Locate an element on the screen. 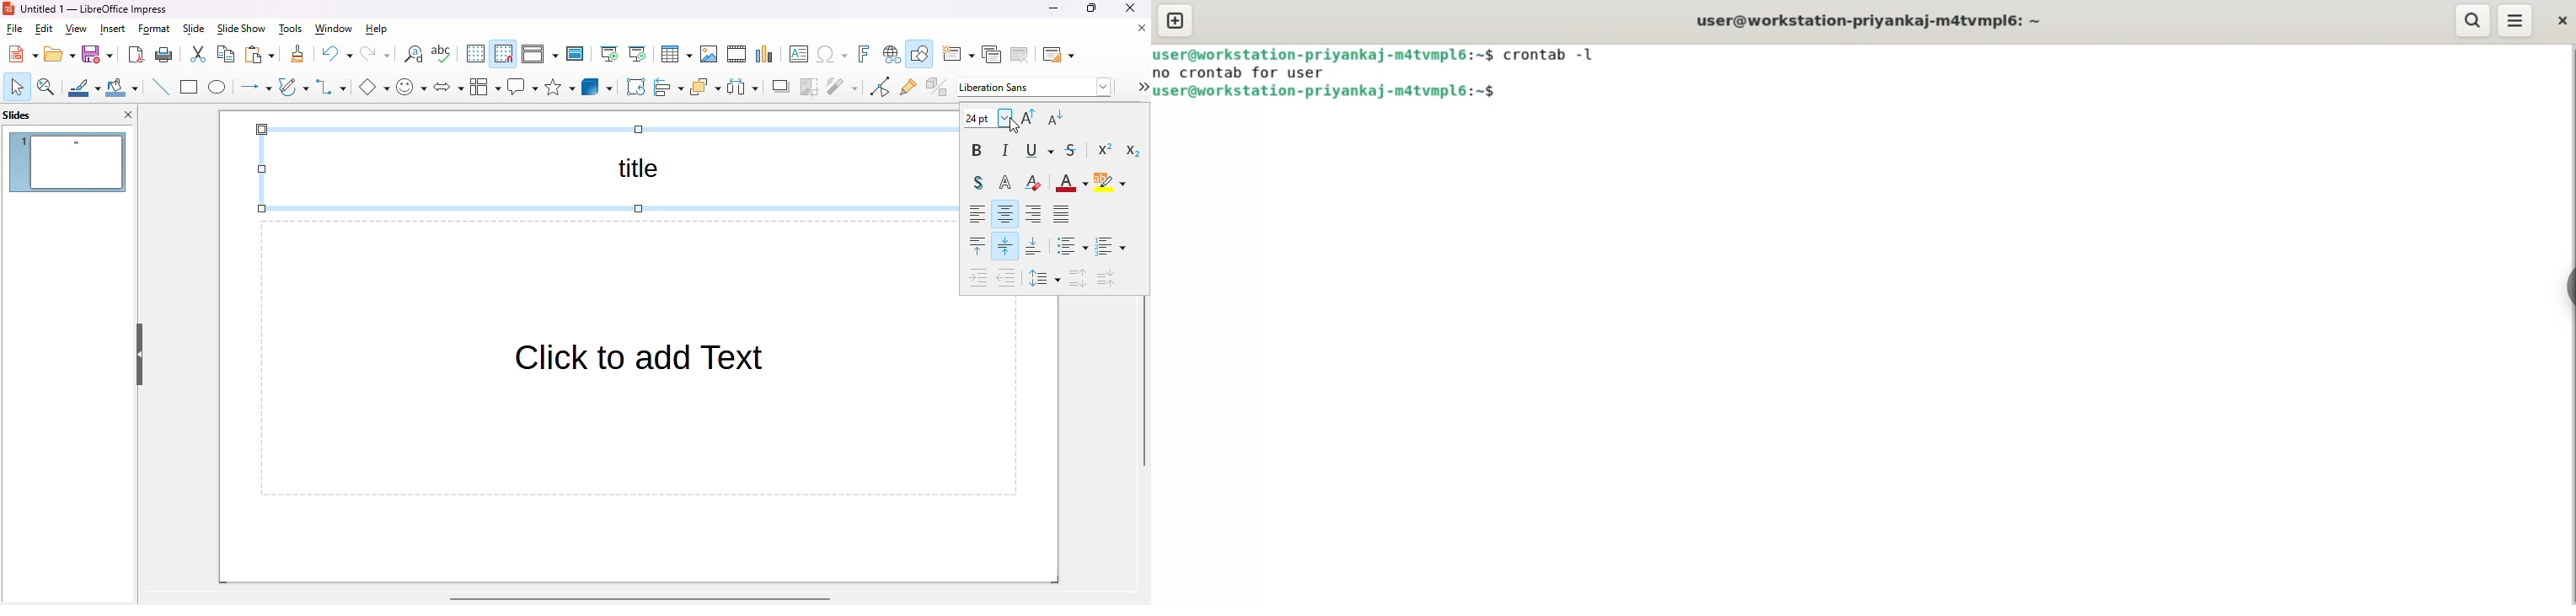 The width and height of the screenshot is (2576, 616). crop image is located at coordinates (809, 88).